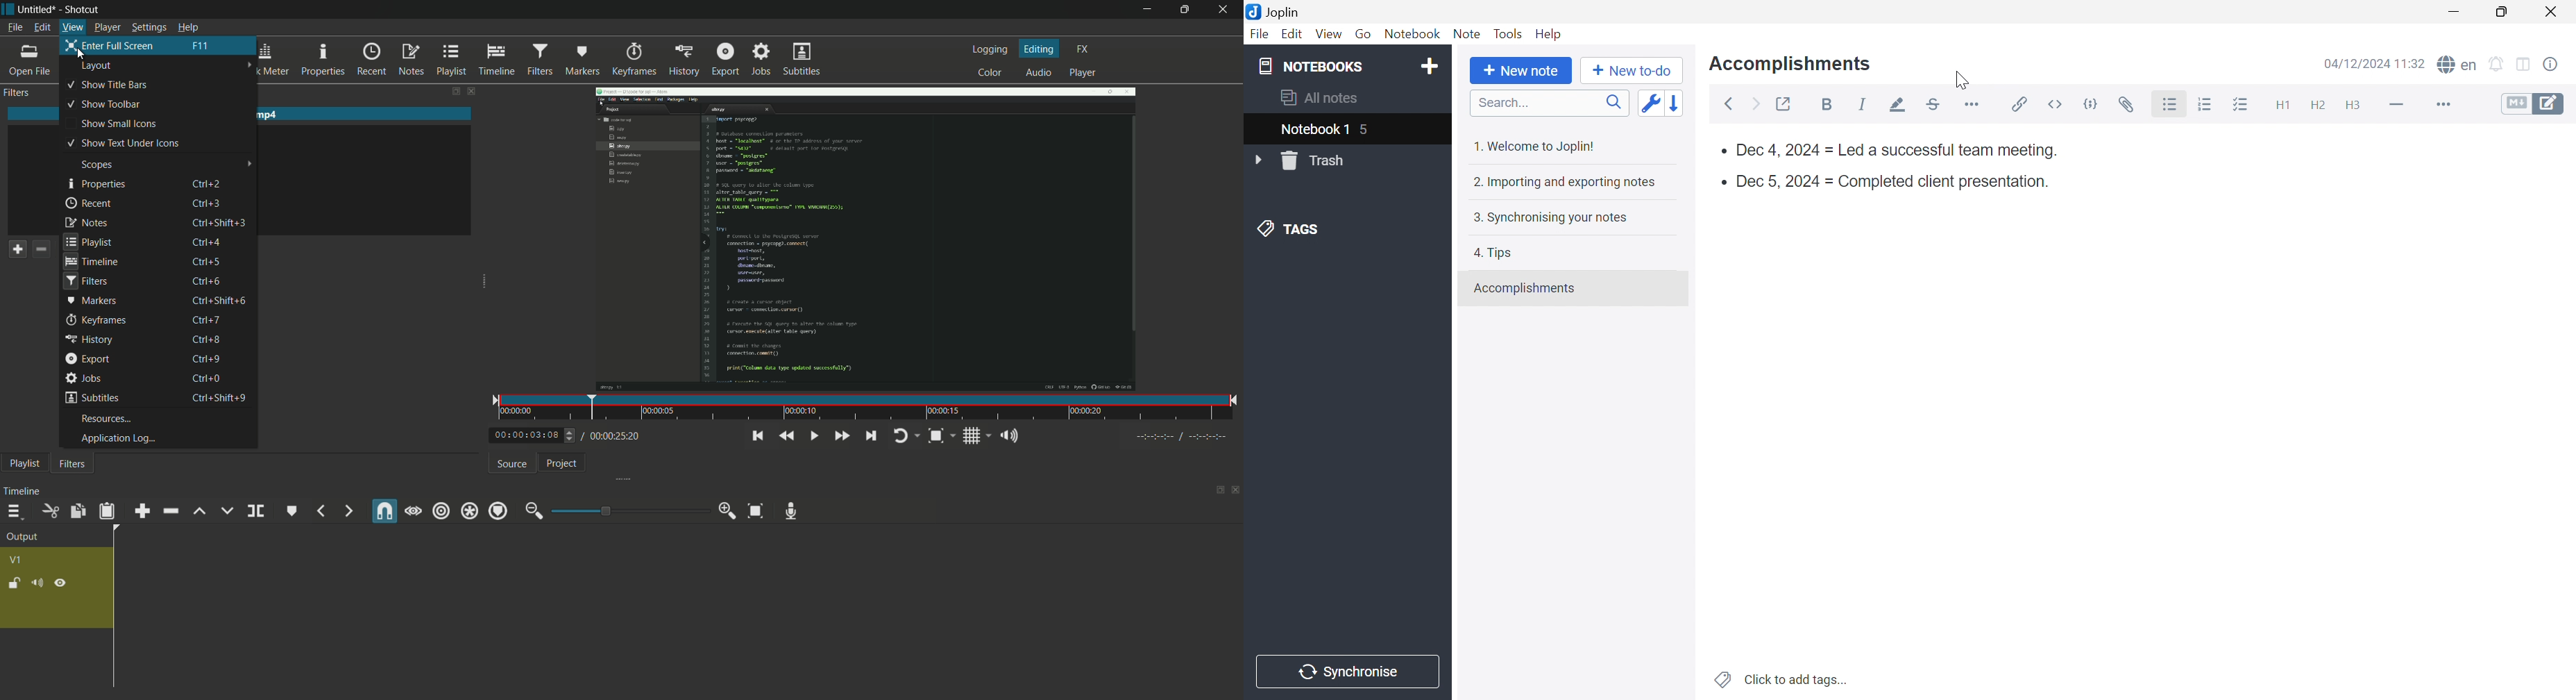 The image size is (2576, 700). What do you see at coordinates (815, 436) in the screenshot?
I see `toggle play or pause` at bounding box center [815, 436].